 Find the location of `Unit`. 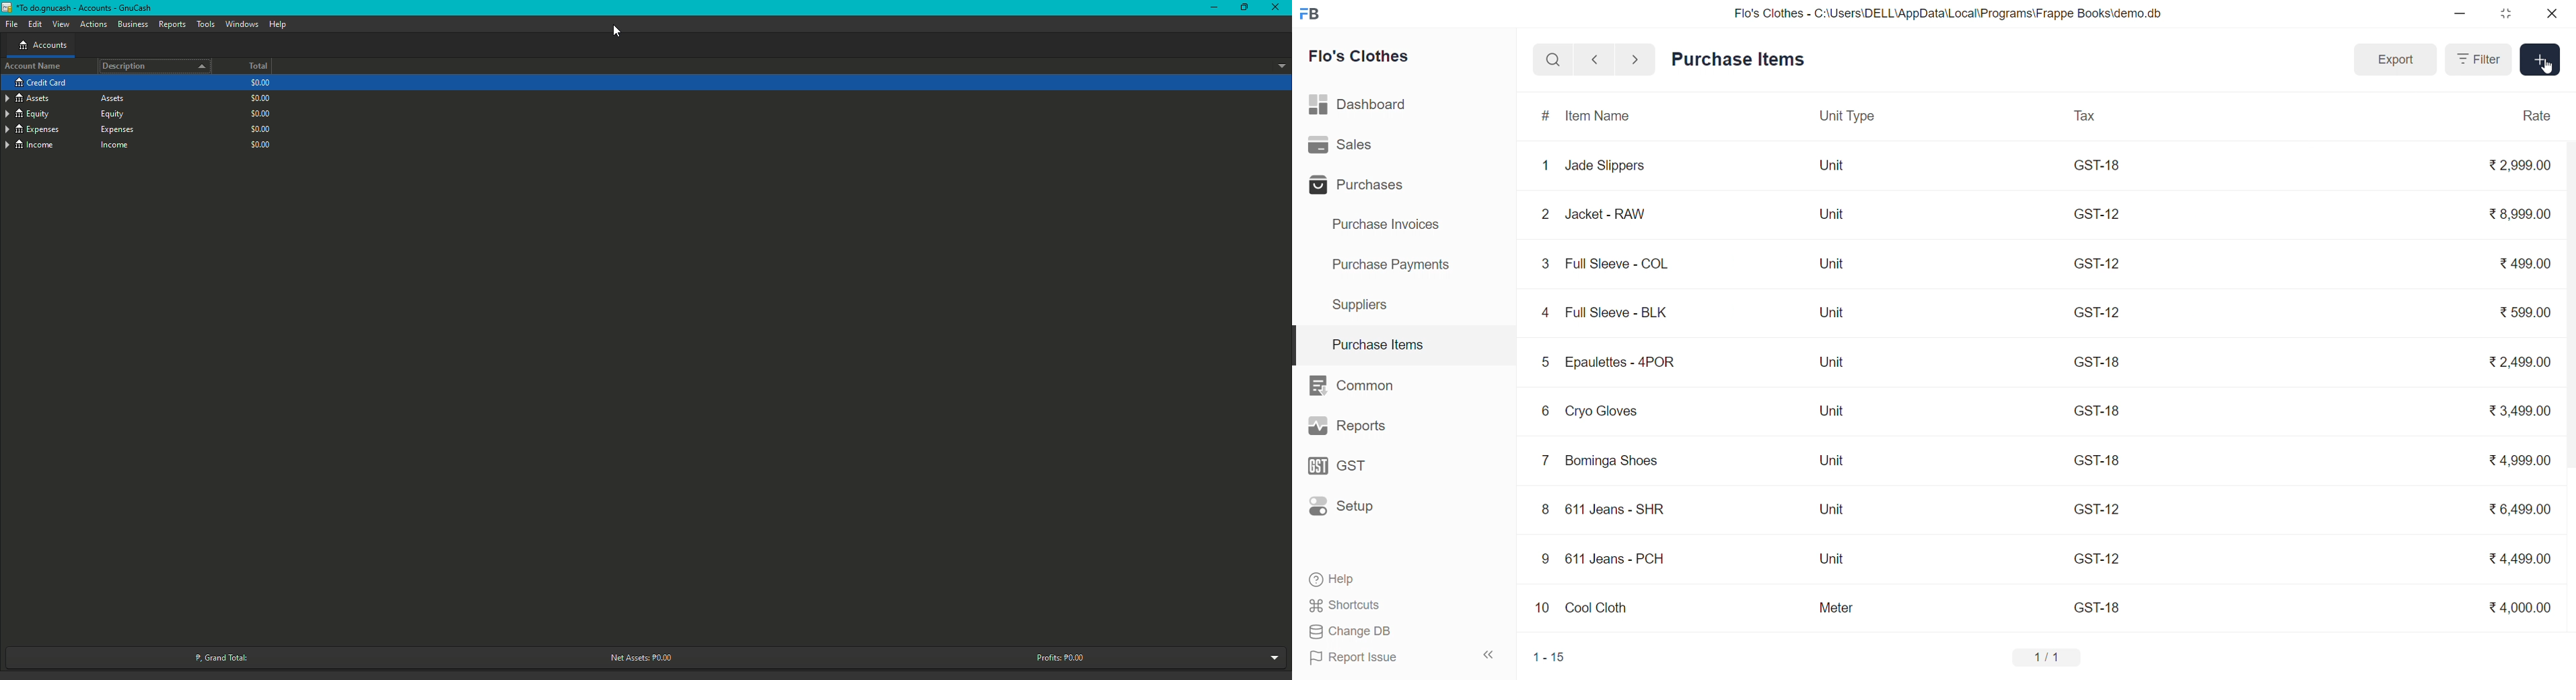

Unit is located at coordinates (1833, 462).